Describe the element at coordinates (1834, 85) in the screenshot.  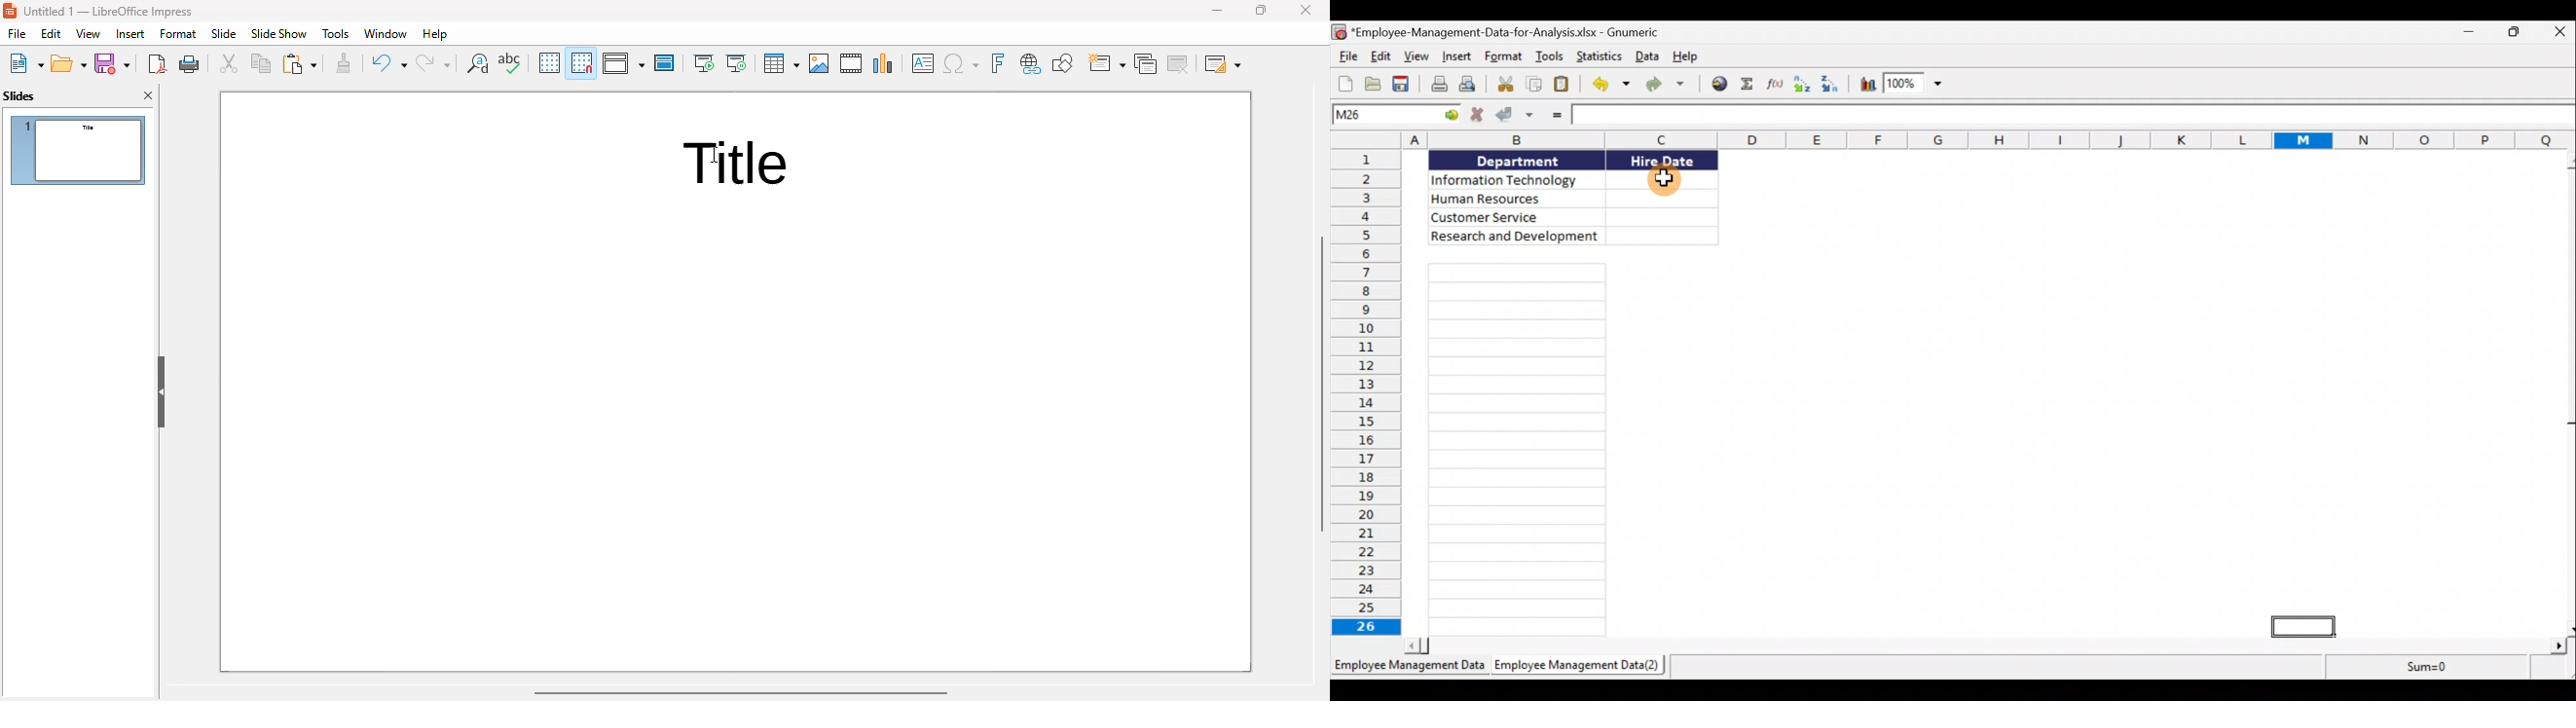
I see `Sort Descending` at that location.